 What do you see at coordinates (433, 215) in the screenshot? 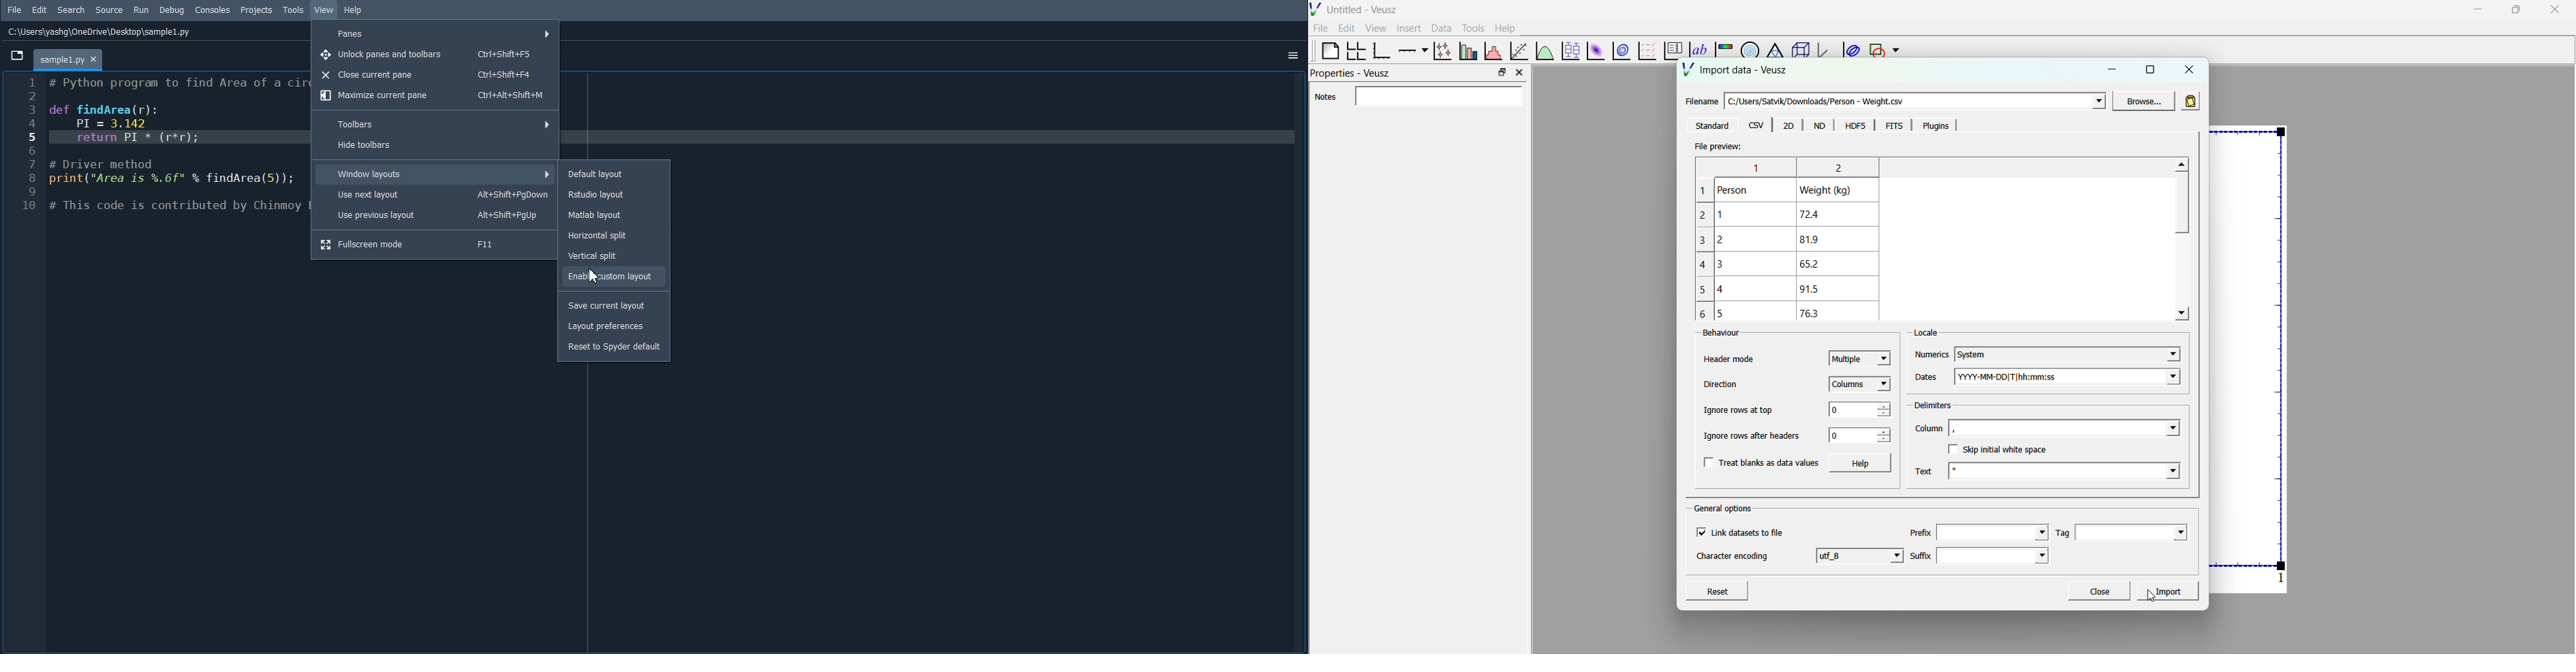
I see `Use Previous layout` at bounding box center [433, 215].